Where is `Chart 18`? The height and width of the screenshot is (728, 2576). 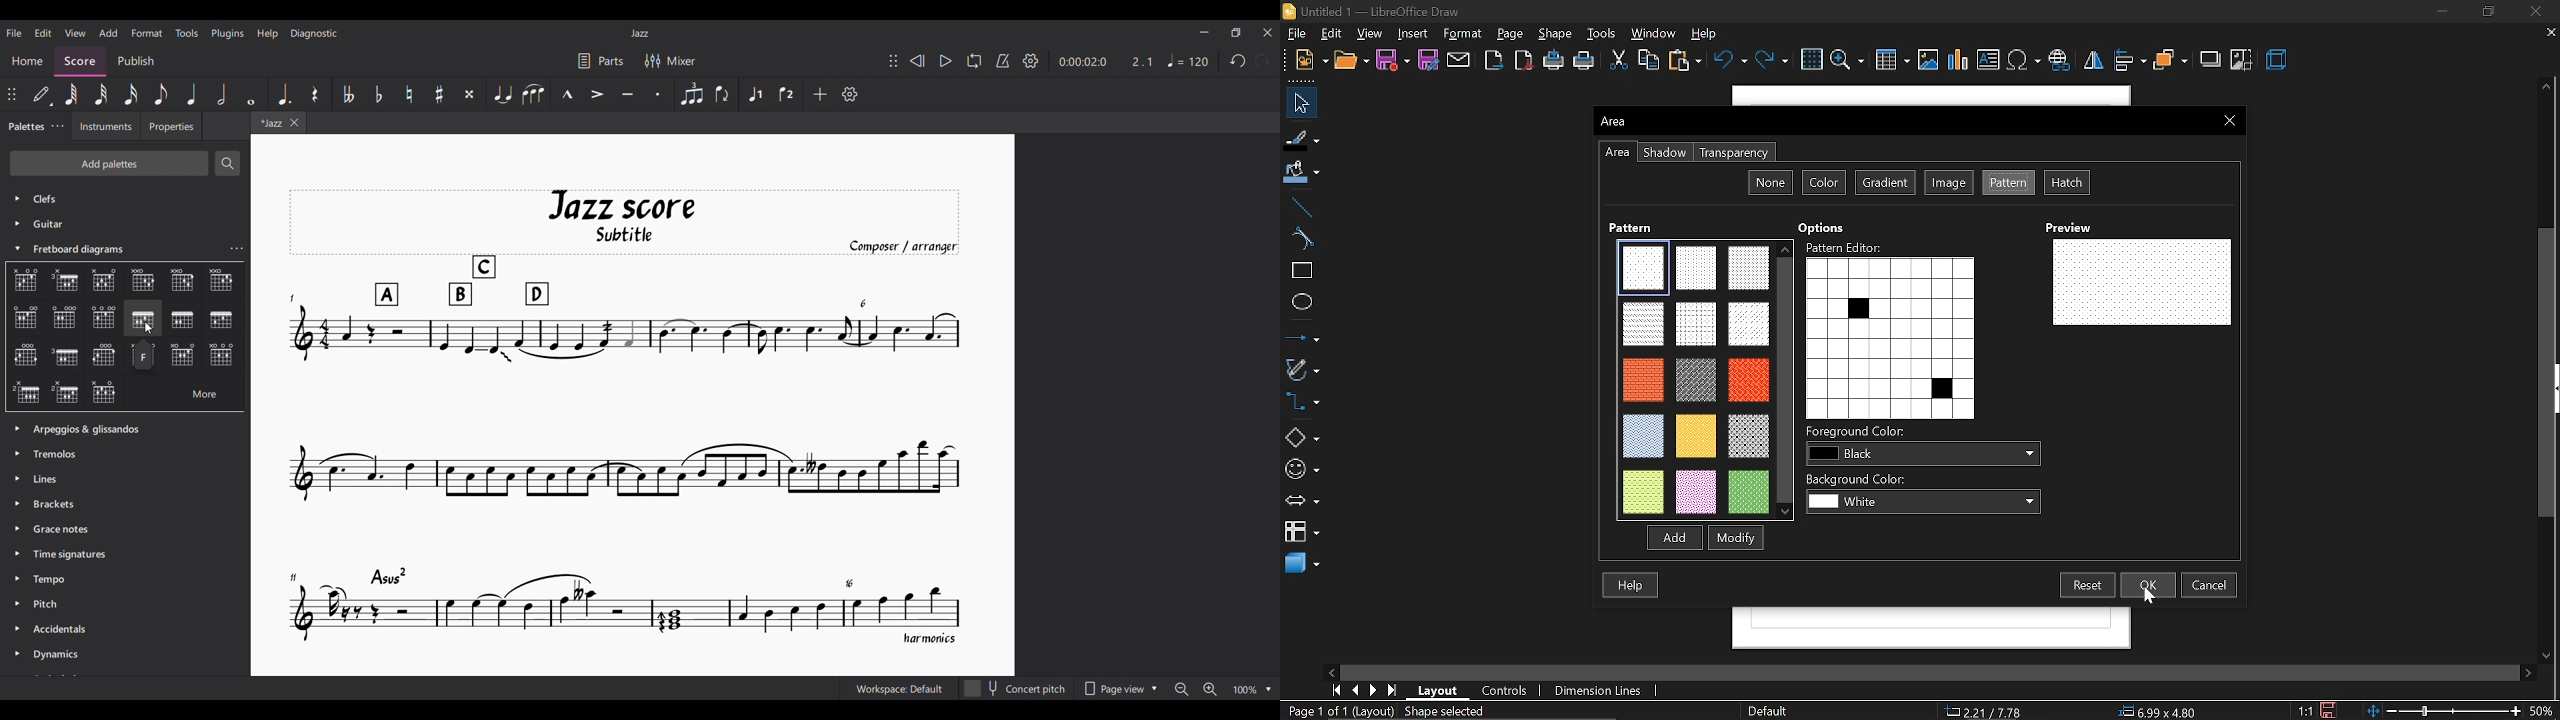 Chart 18 is located at coordinates (65, 393).